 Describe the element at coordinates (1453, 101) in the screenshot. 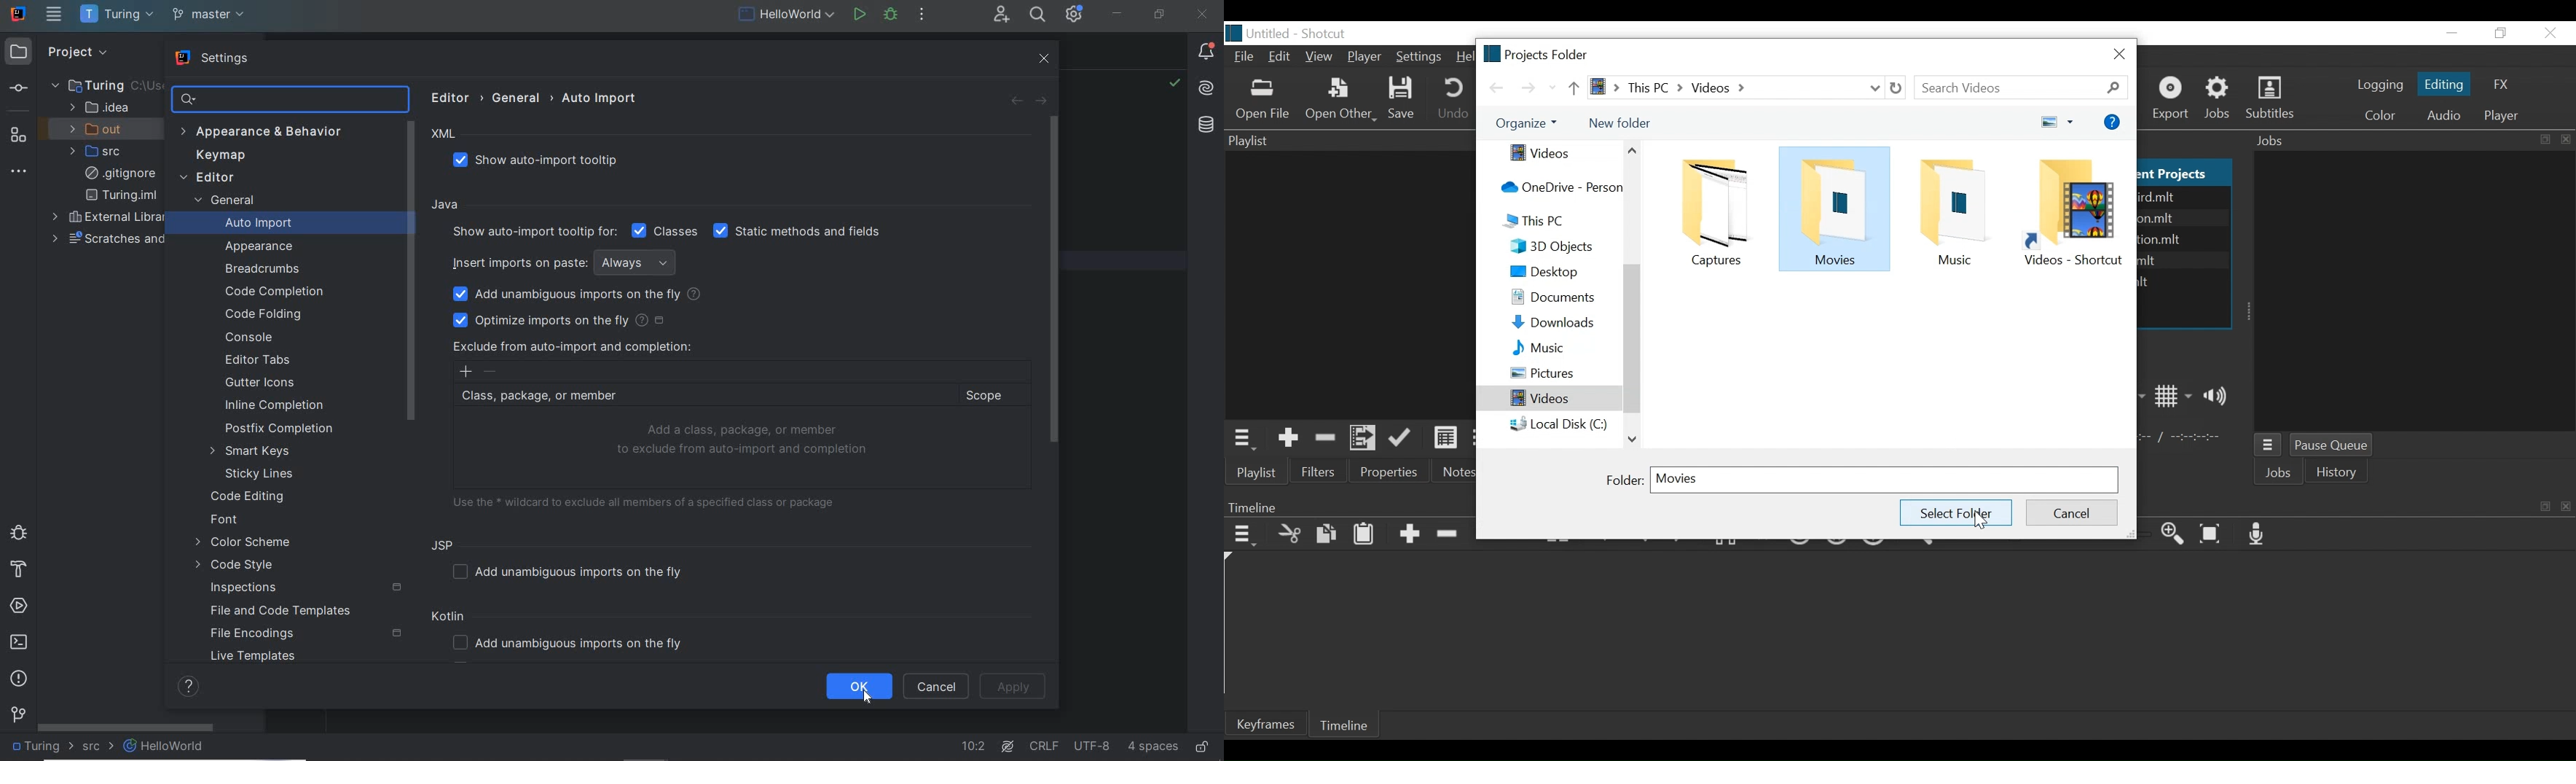

I see `Undo` at that location.